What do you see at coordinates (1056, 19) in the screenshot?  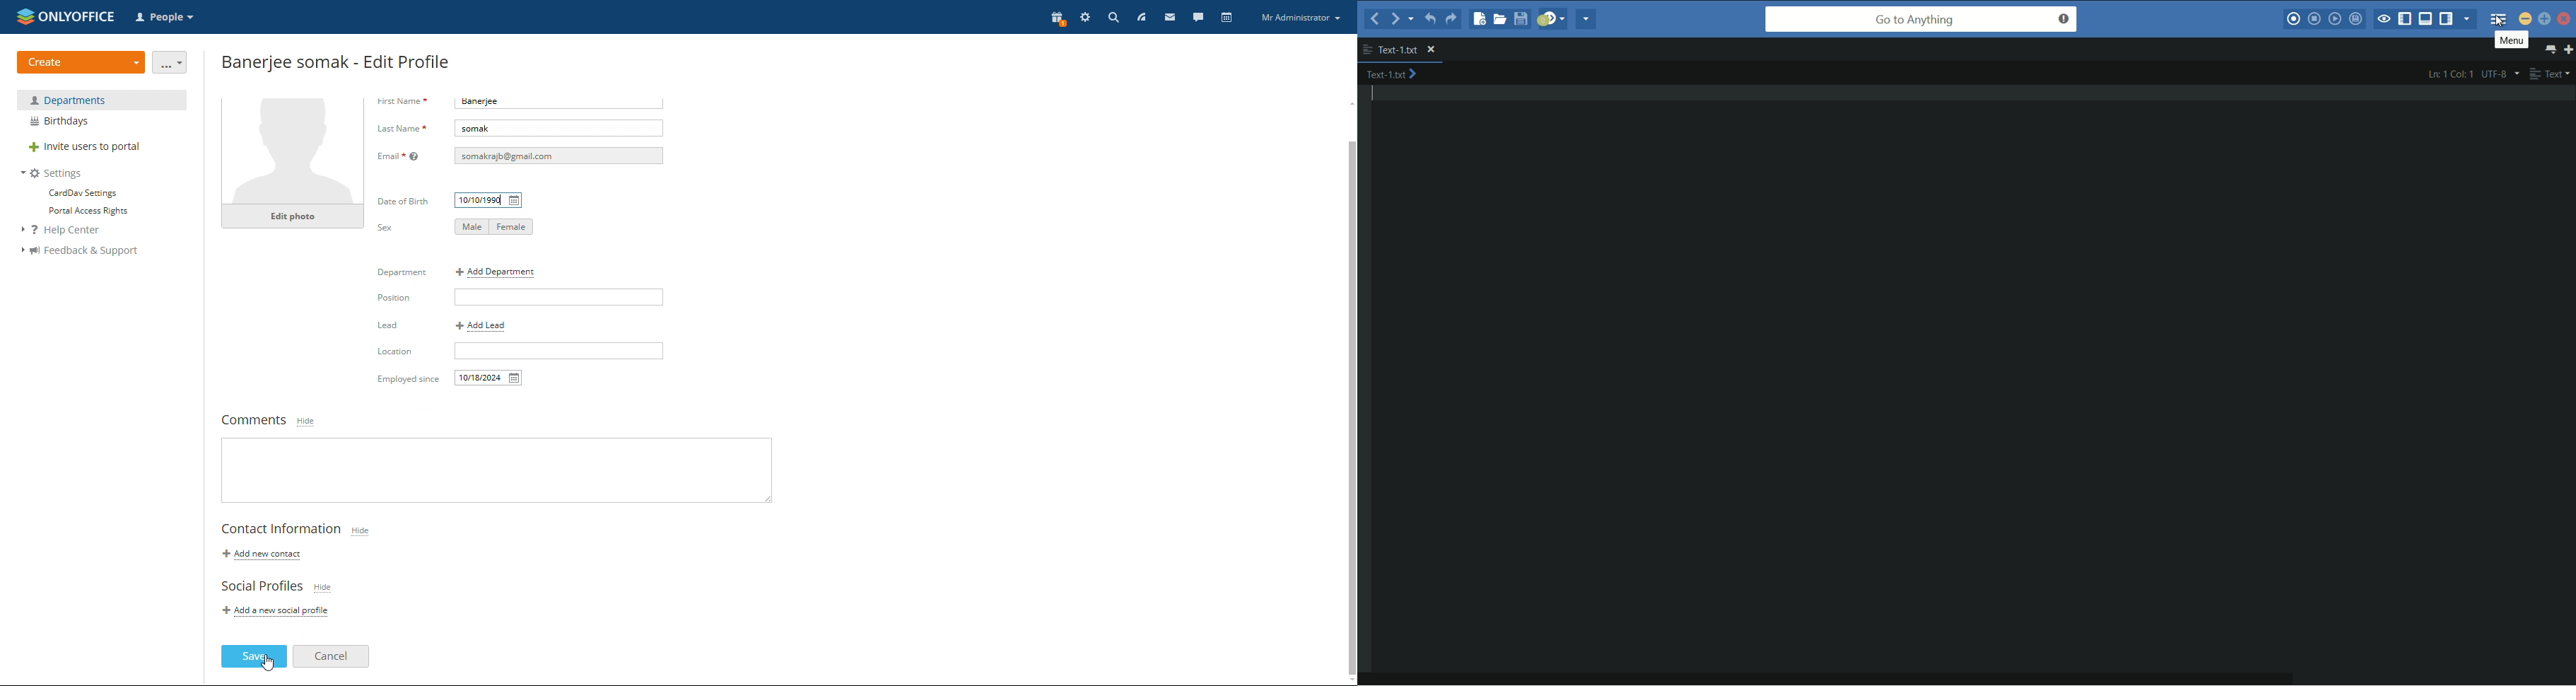 I see `present` at bounding box center [1056, 19].